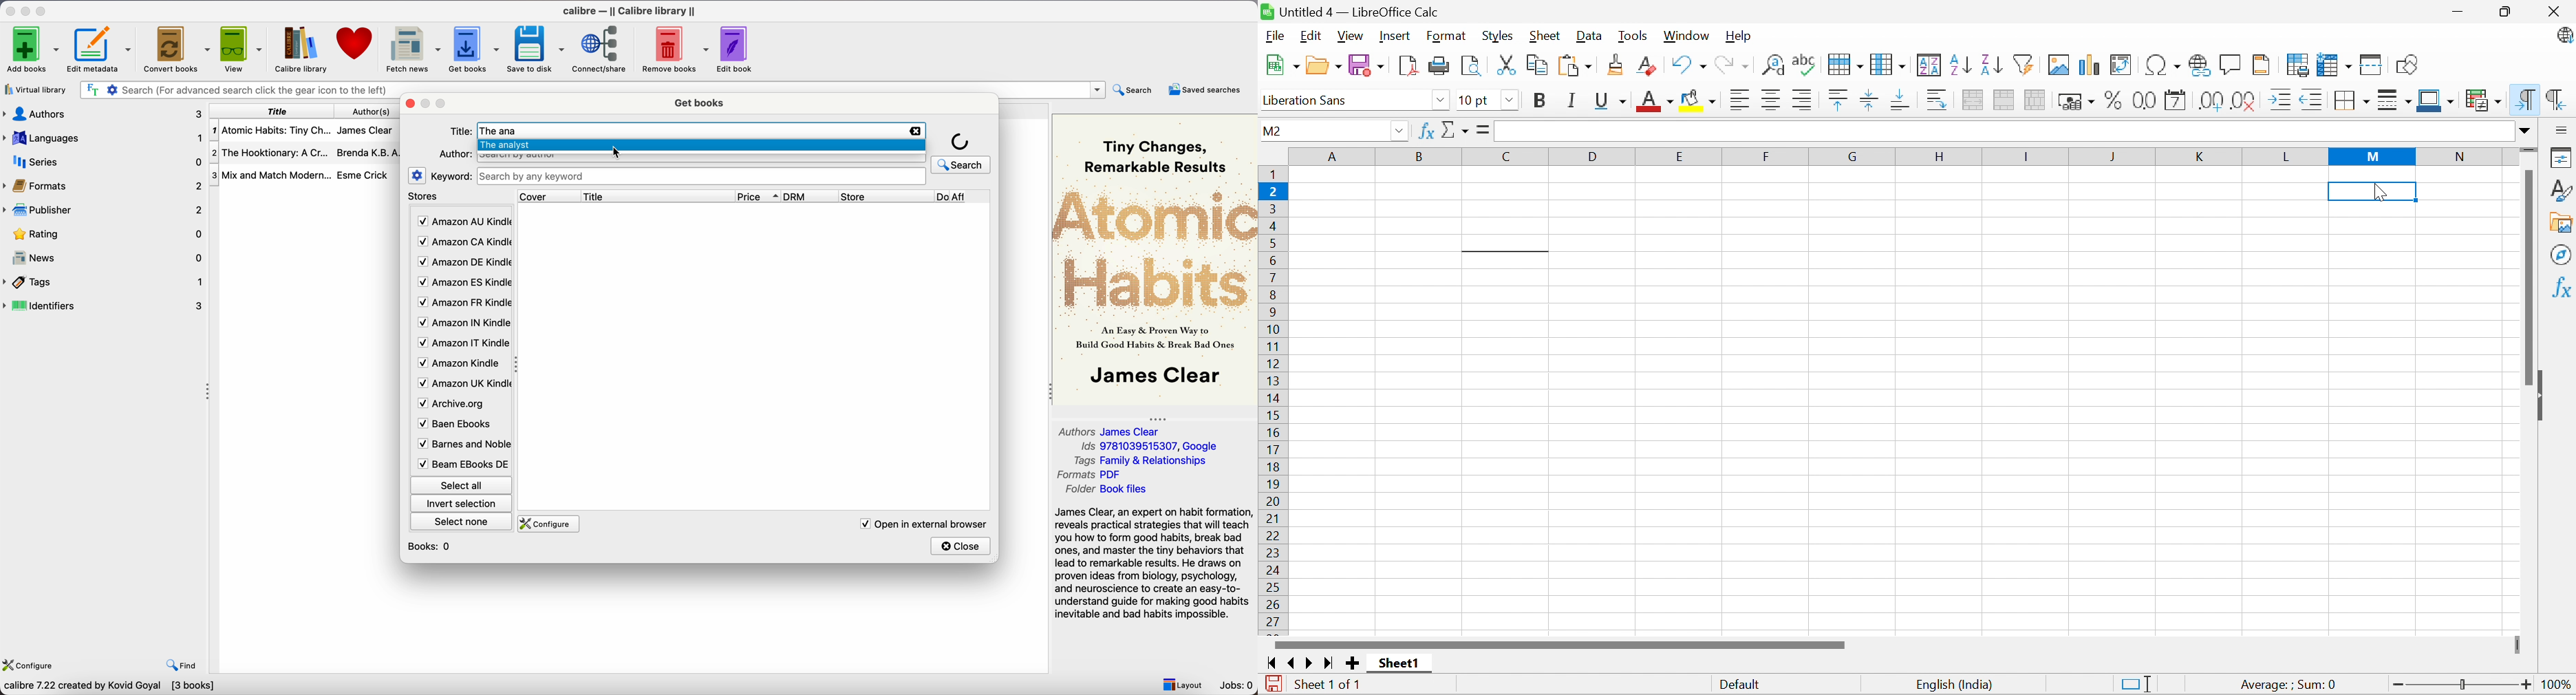 Image resolution: width=2576 pixels, height=700 pixels. Describe the element at coordinates (1446, 36) in the screenshot. I see `Format` at that location.